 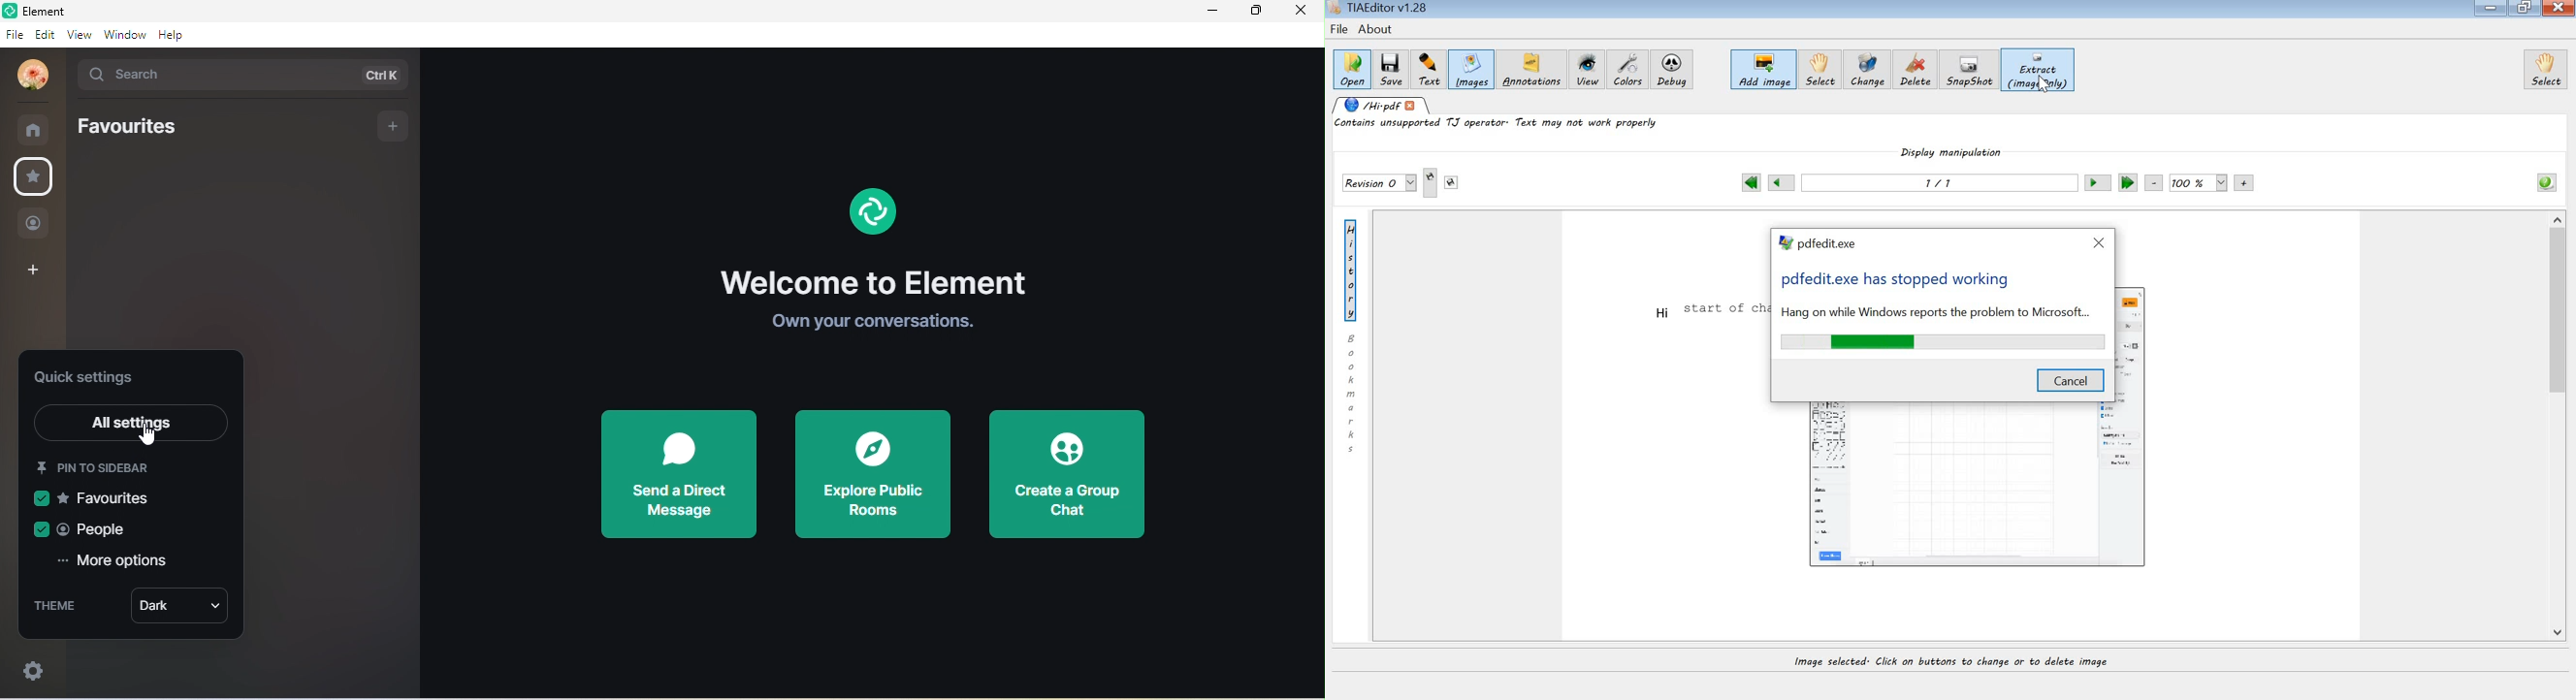 I want to click on select, so click(x=2546, y=69).